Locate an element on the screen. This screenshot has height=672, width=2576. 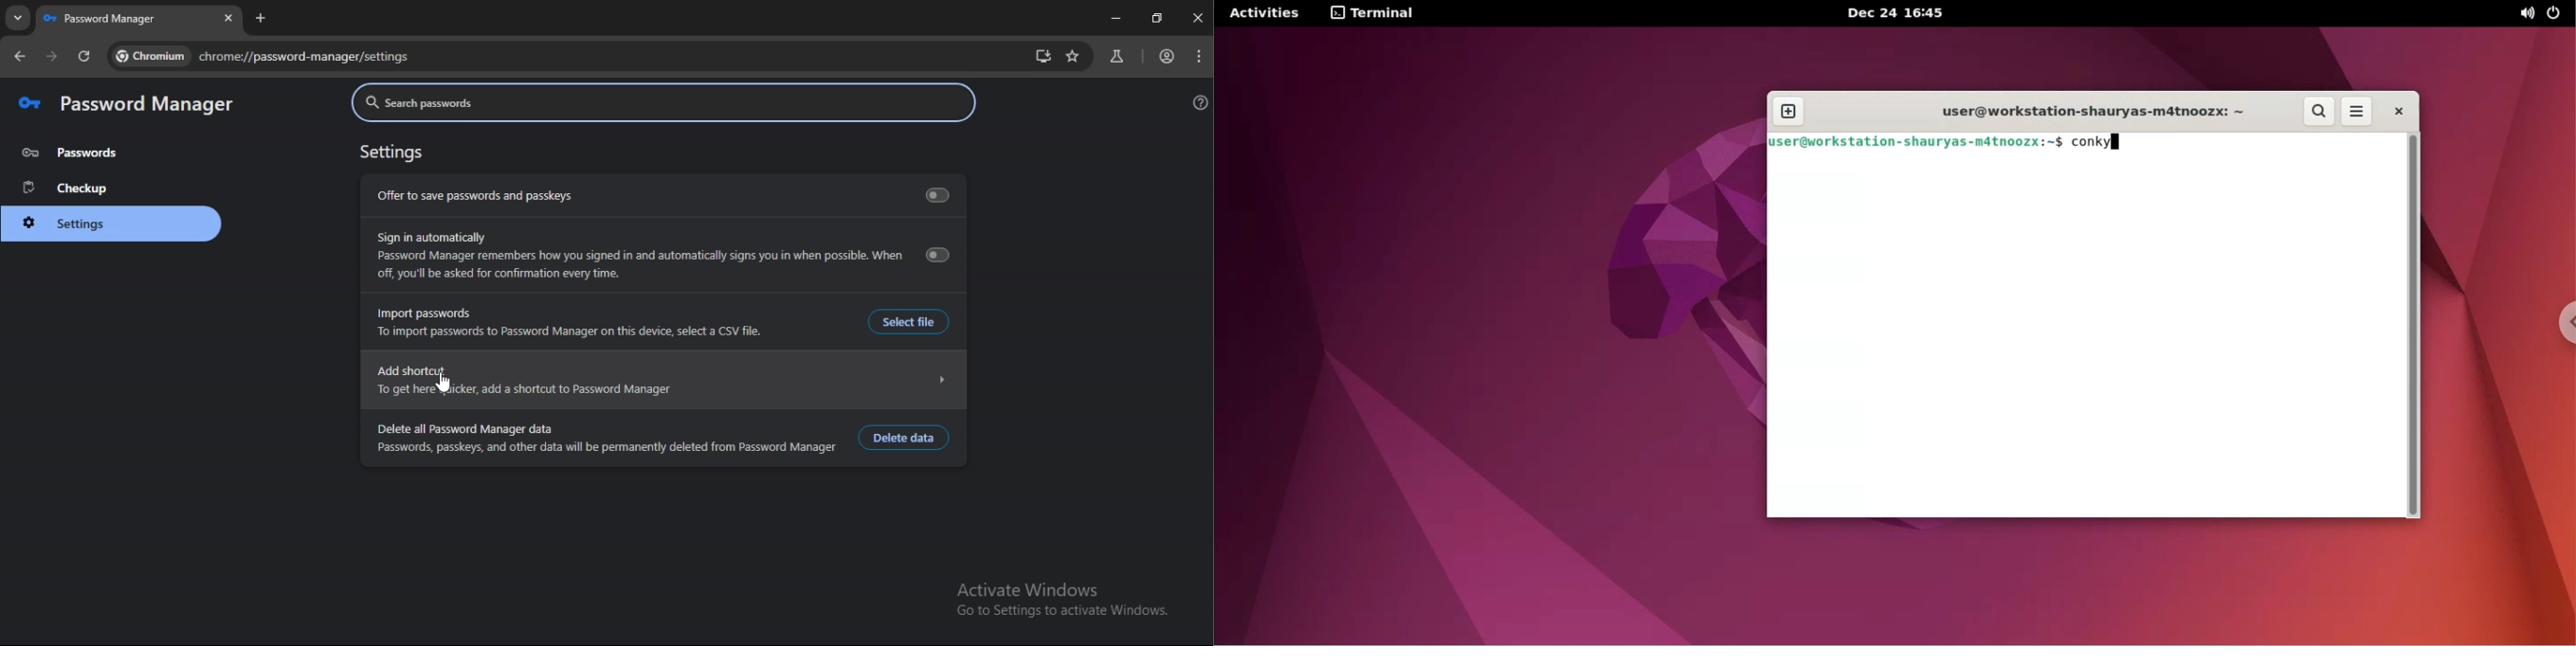
chrome://password-manager/settings is located at coordinates (263, 54).